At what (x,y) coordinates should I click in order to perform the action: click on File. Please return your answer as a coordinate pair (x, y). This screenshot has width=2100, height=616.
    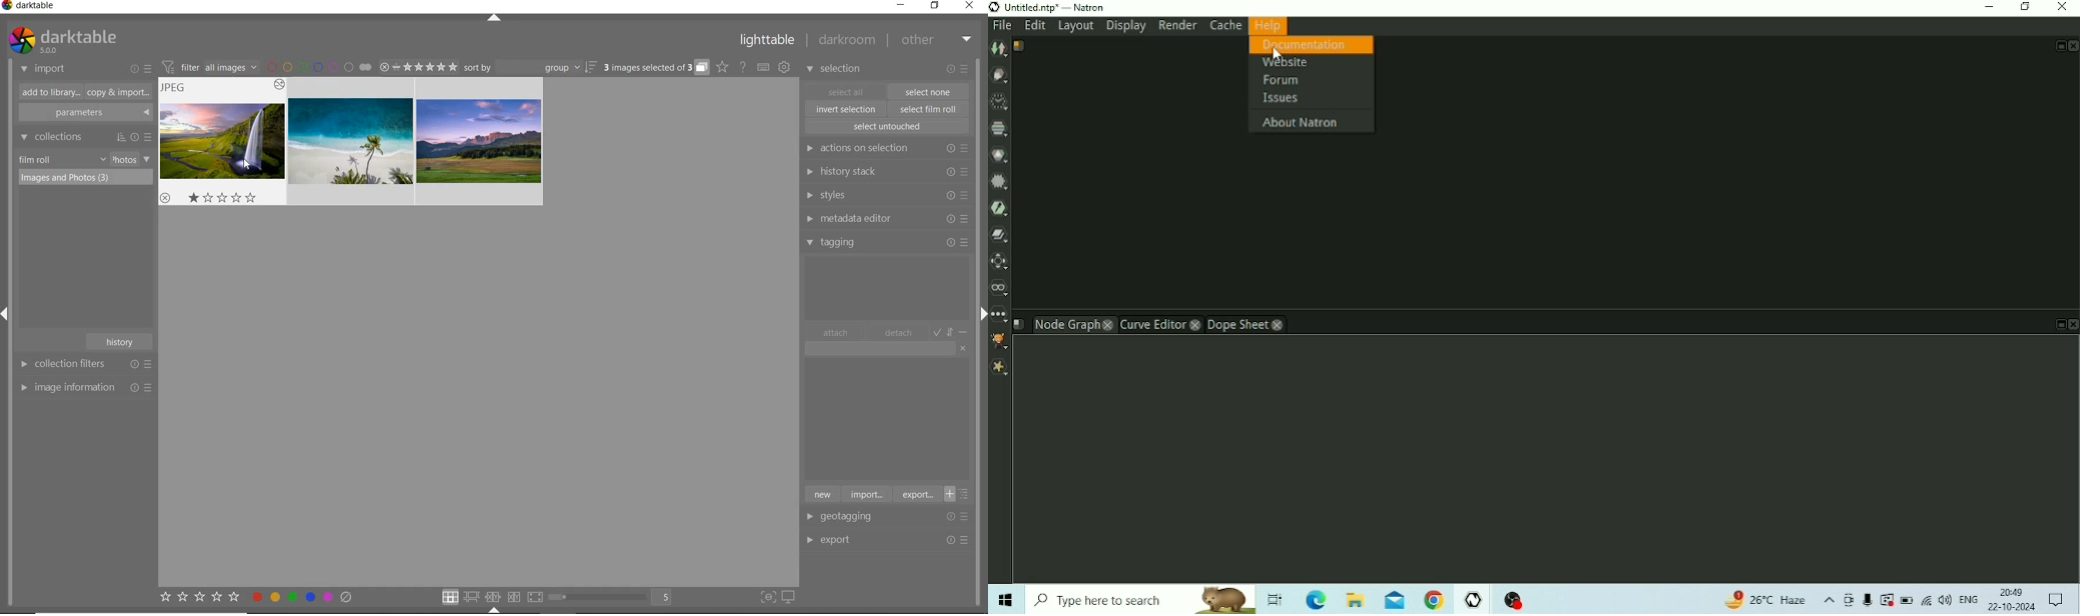
    Looking at the image, I should click on (1002, 26).